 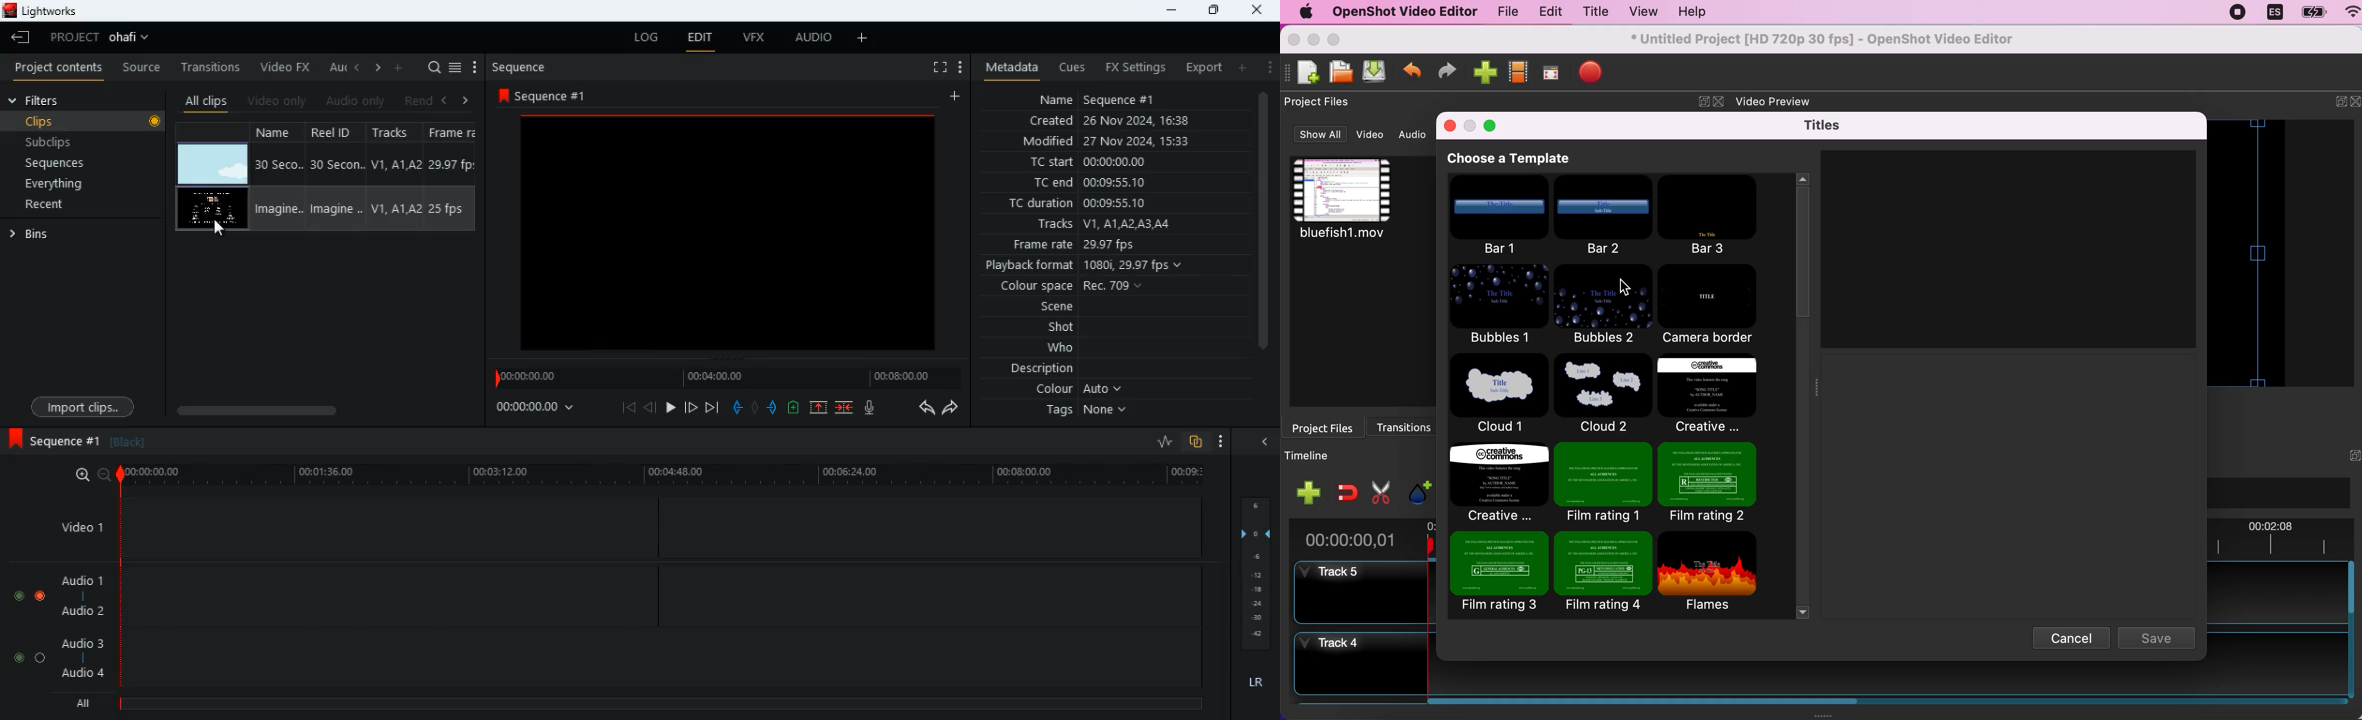 I want to click on export, so click(x=1200, y=67).